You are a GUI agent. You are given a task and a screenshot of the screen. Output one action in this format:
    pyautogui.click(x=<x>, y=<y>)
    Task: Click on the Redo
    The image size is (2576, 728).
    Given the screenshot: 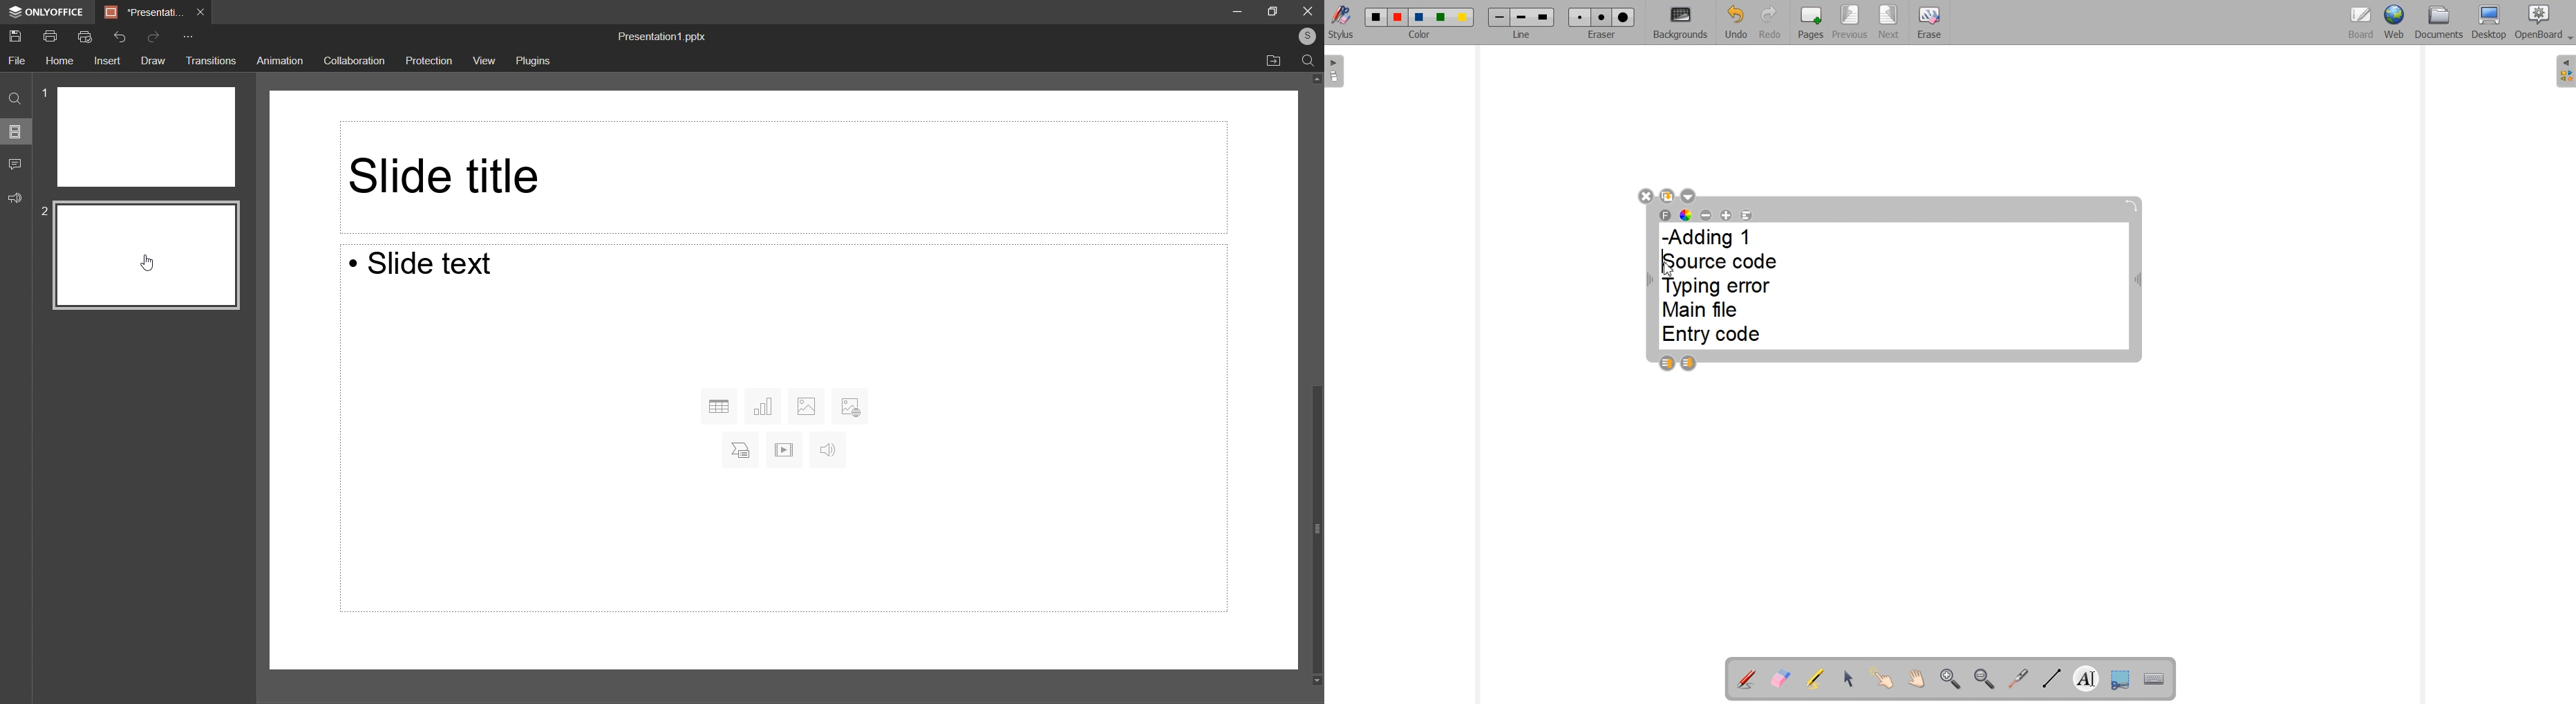 What is the action you would take?
    pyautogui.click(x=155, y=38)
    